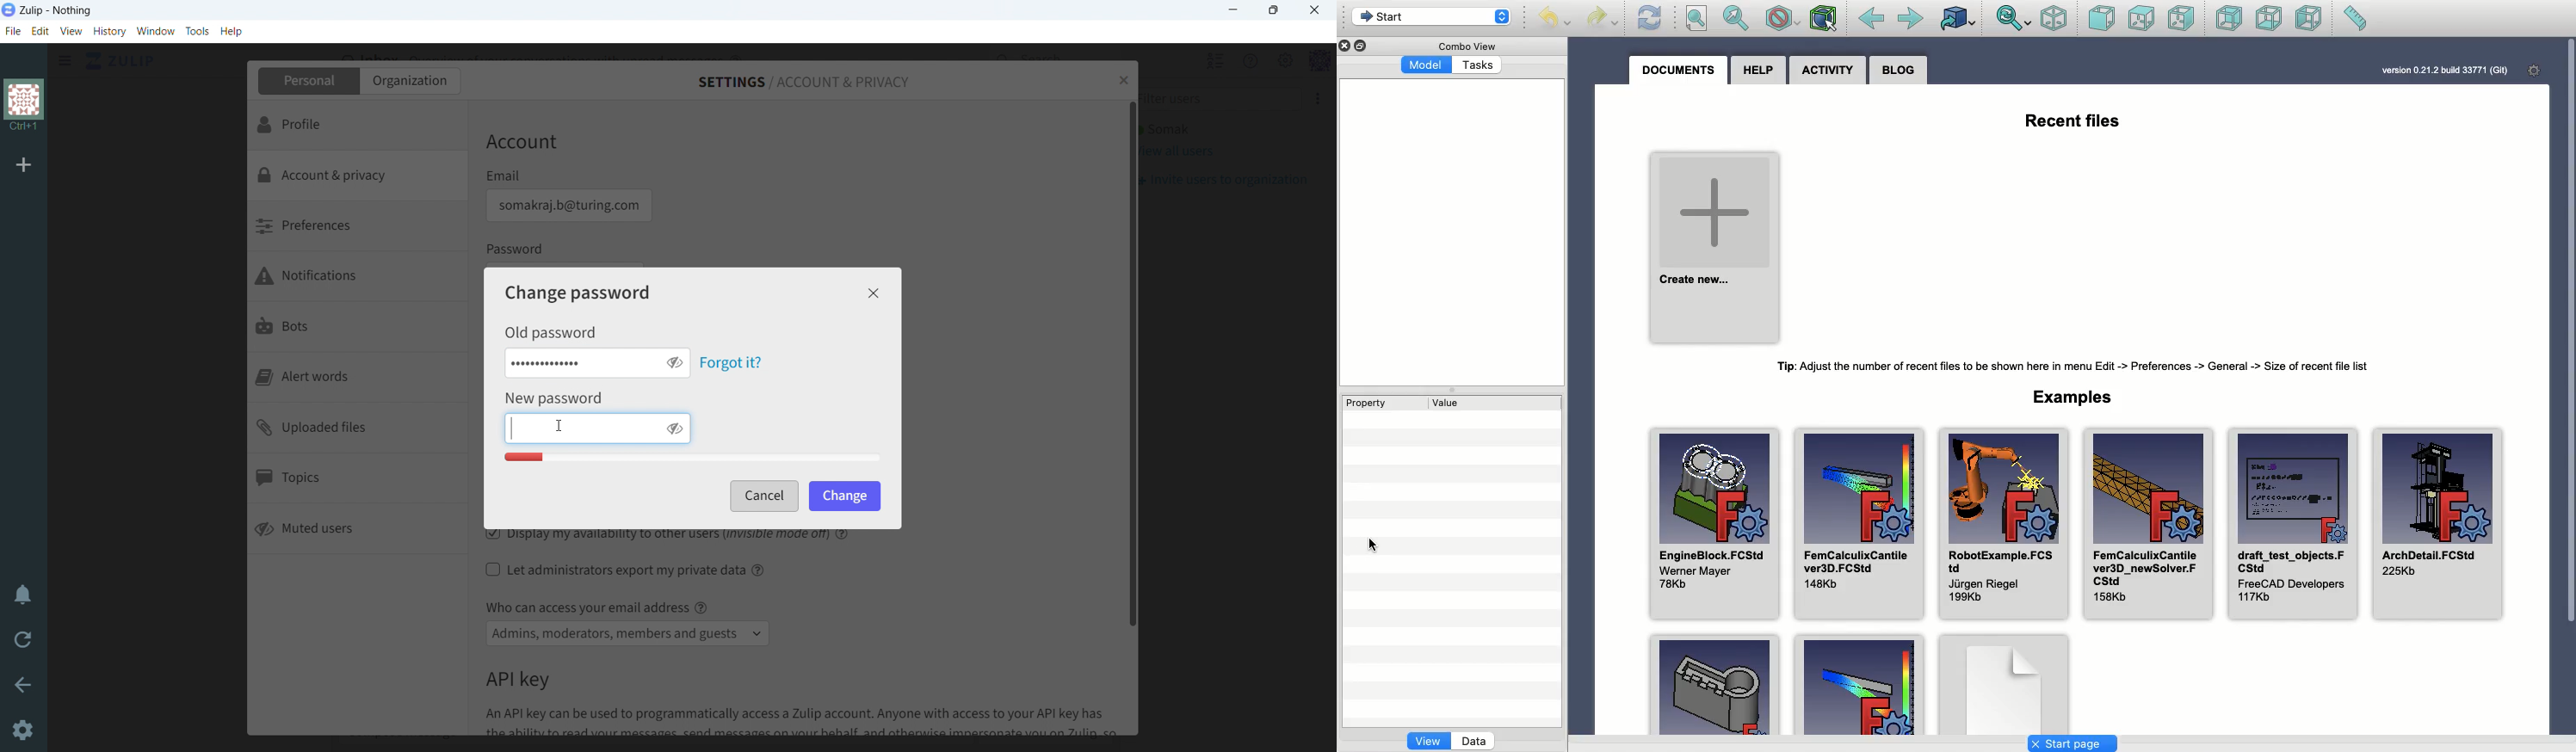 This screenshot has height=756, width=2576. I want to click on Bounding box, so click(1825, 22).